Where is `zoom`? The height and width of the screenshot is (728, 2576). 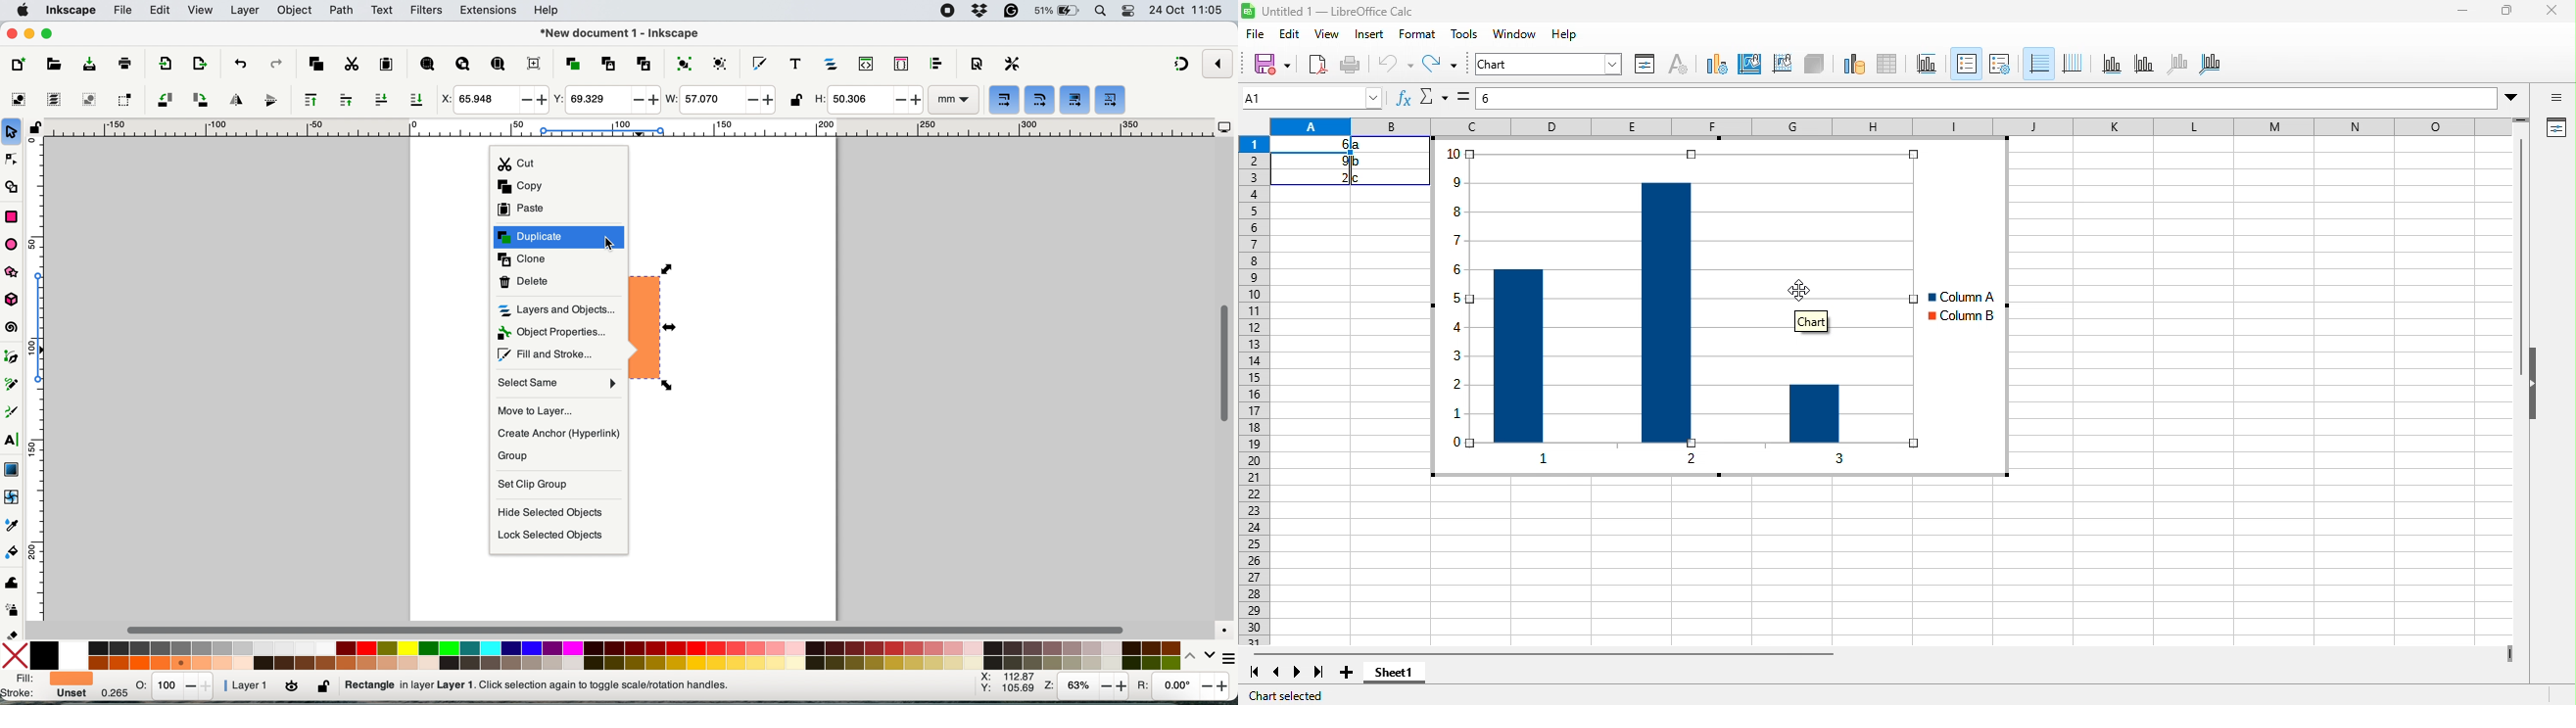
zoom is located at coordinates (1086, 687).